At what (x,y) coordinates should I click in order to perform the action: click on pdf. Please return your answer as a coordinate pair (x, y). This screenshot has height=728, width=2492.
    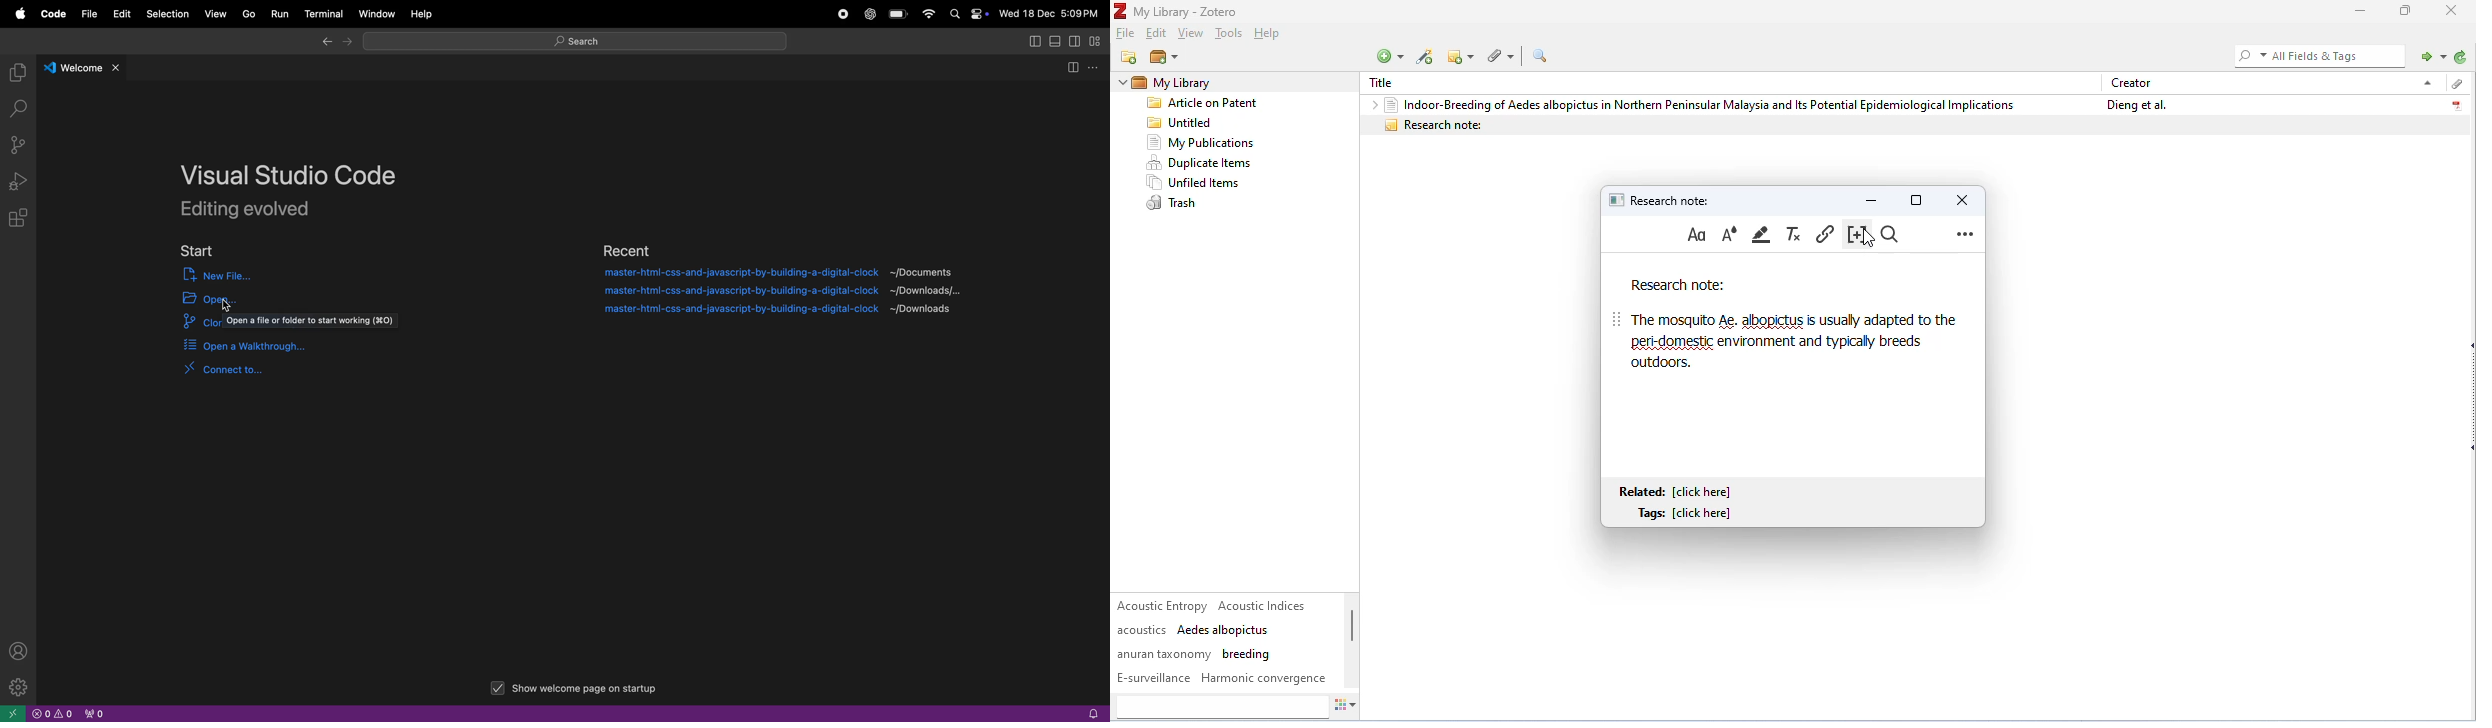
    Looking at the image, I should click on (2456, 103).